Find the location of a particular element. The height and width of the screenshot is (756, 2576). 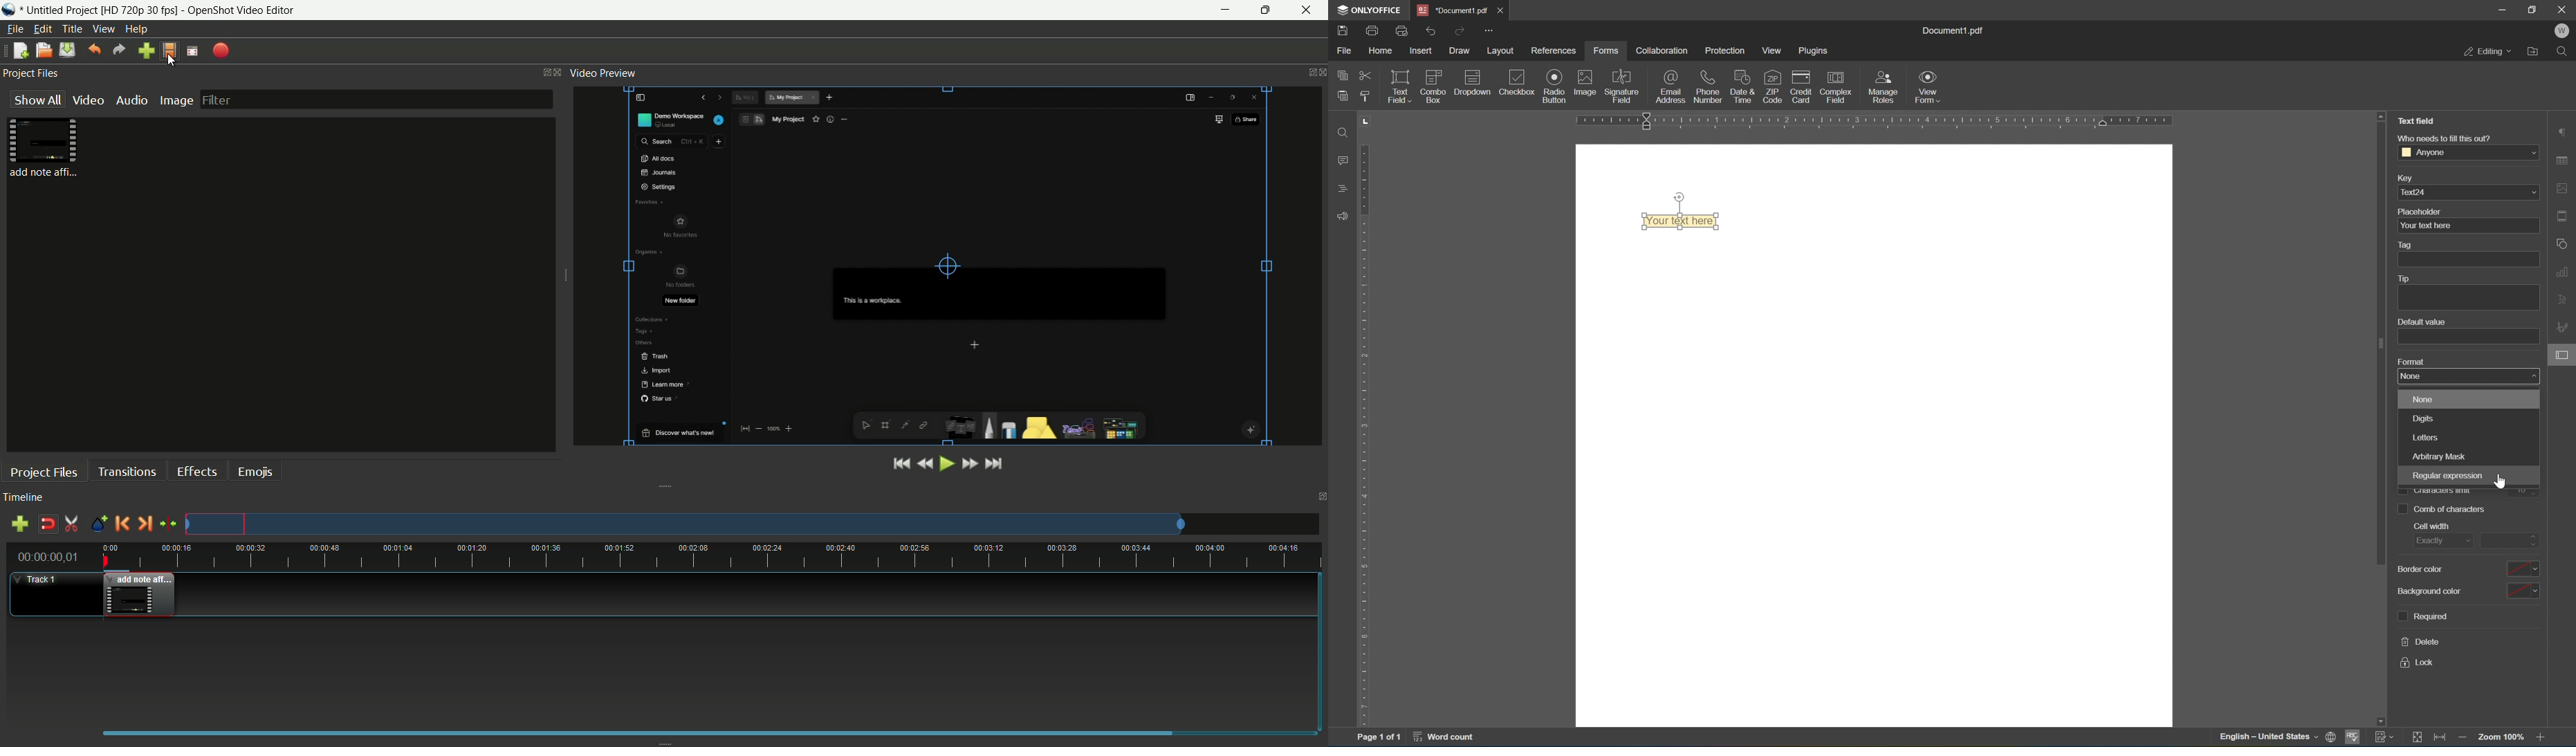

jump to end is located at coordinates (994, 465).